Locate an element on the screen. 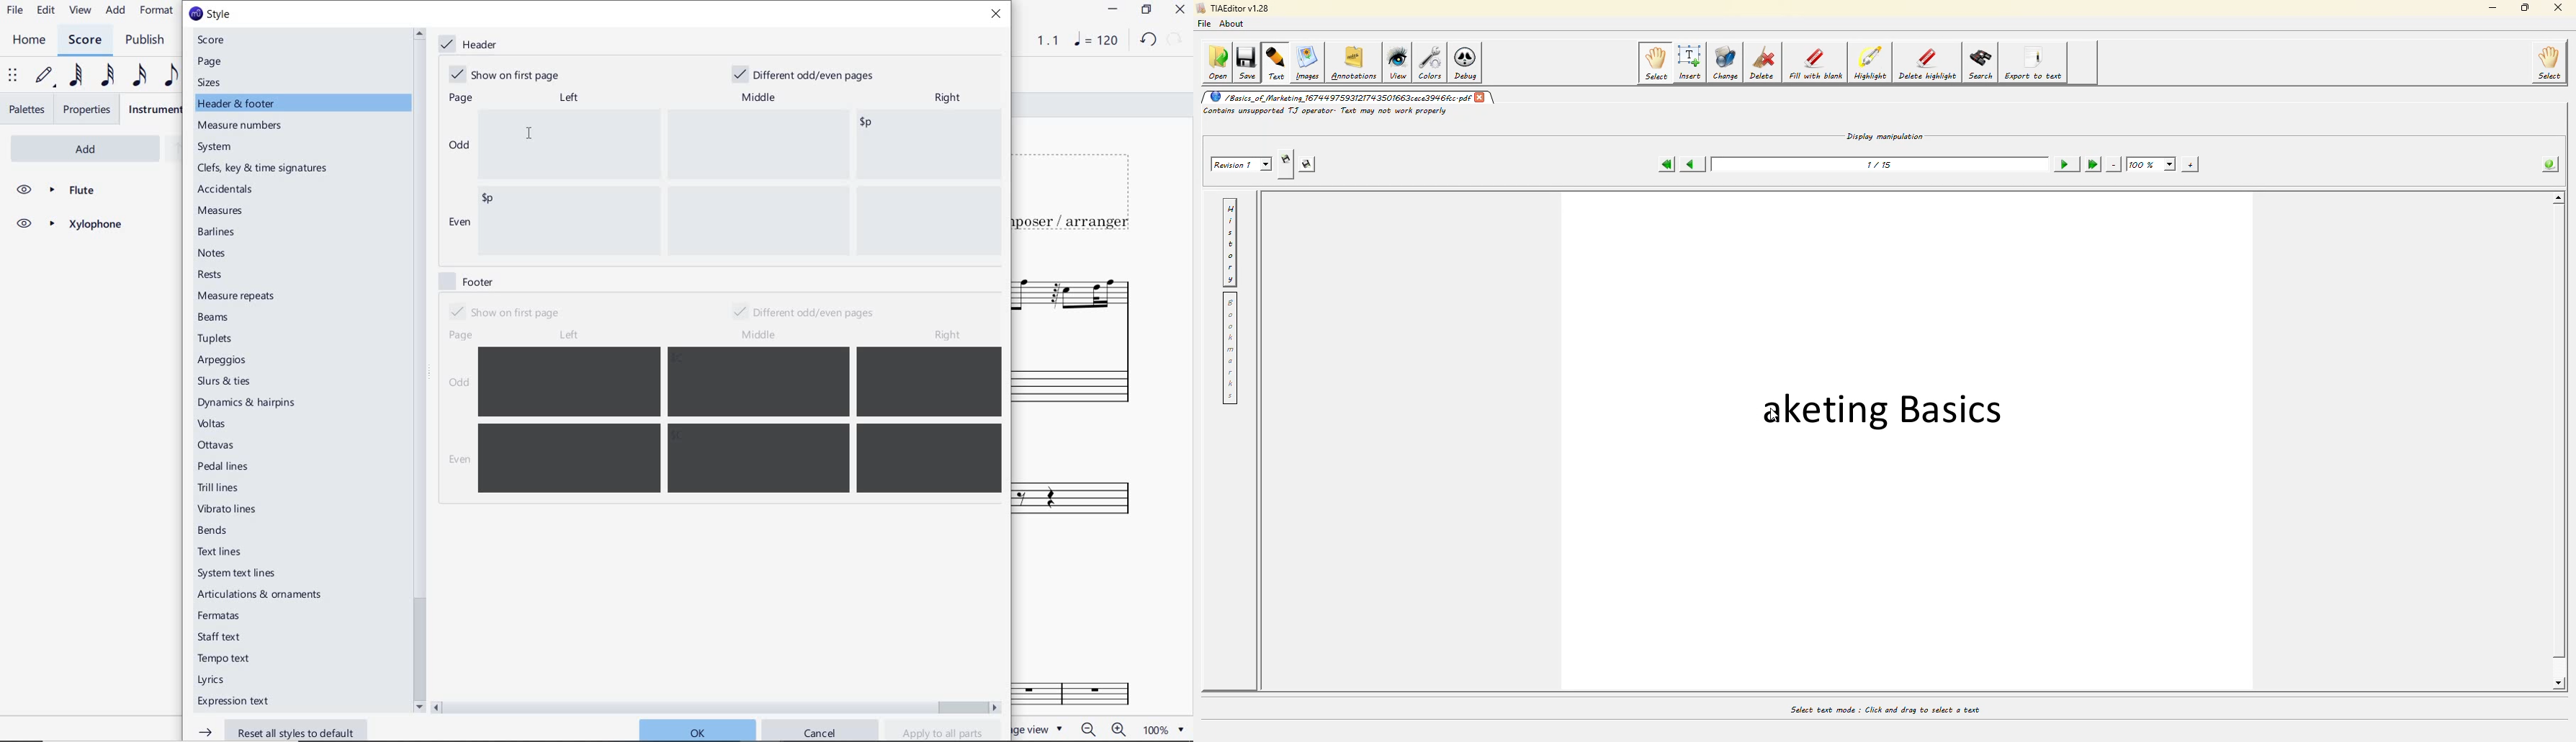  PALETTES is located at coordinates (26, 109).